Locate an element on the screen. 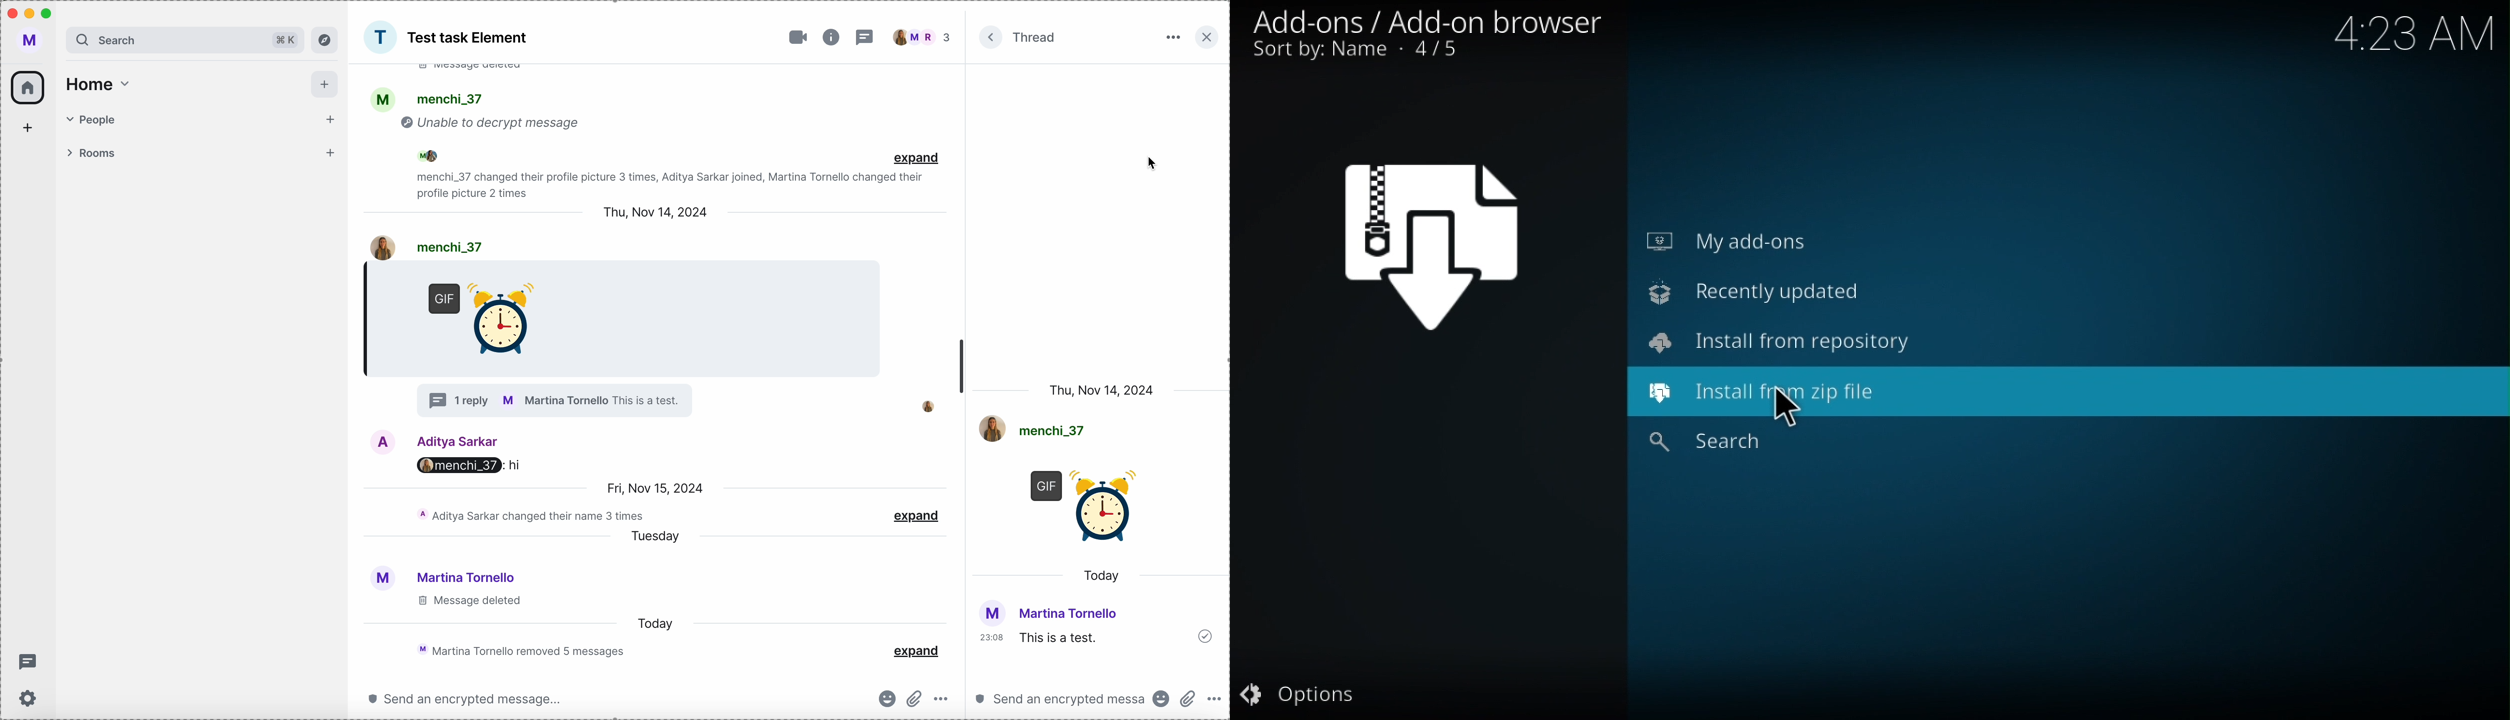 This screenshot has width=2520, height=728. expand is located at coordinates (916, 650).